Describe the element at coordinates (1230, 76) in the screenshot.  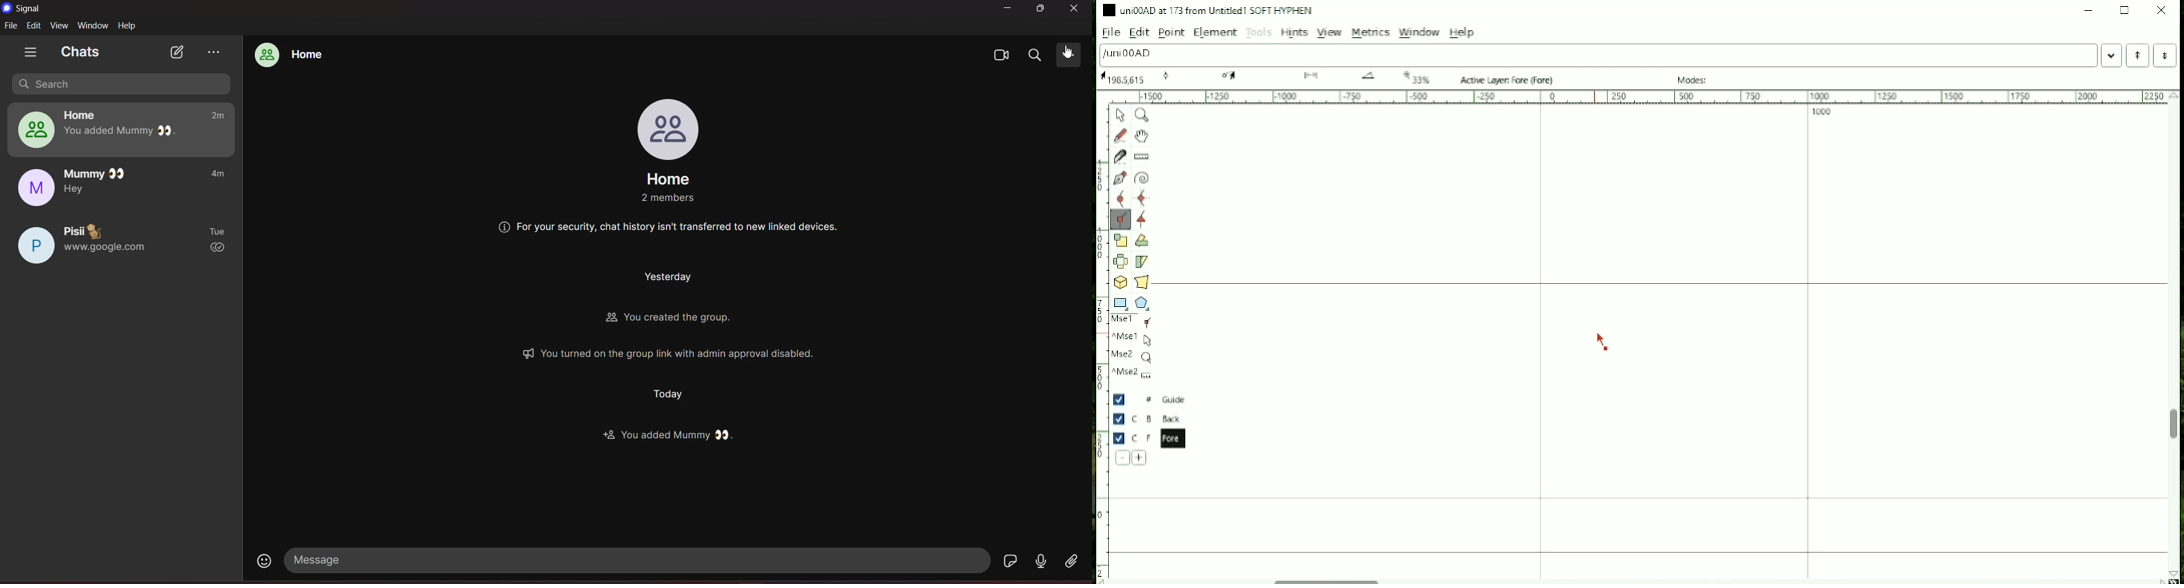
I see `173 Oxad U+00AD "uni00AD" SOFT HYPHEN` at that location.